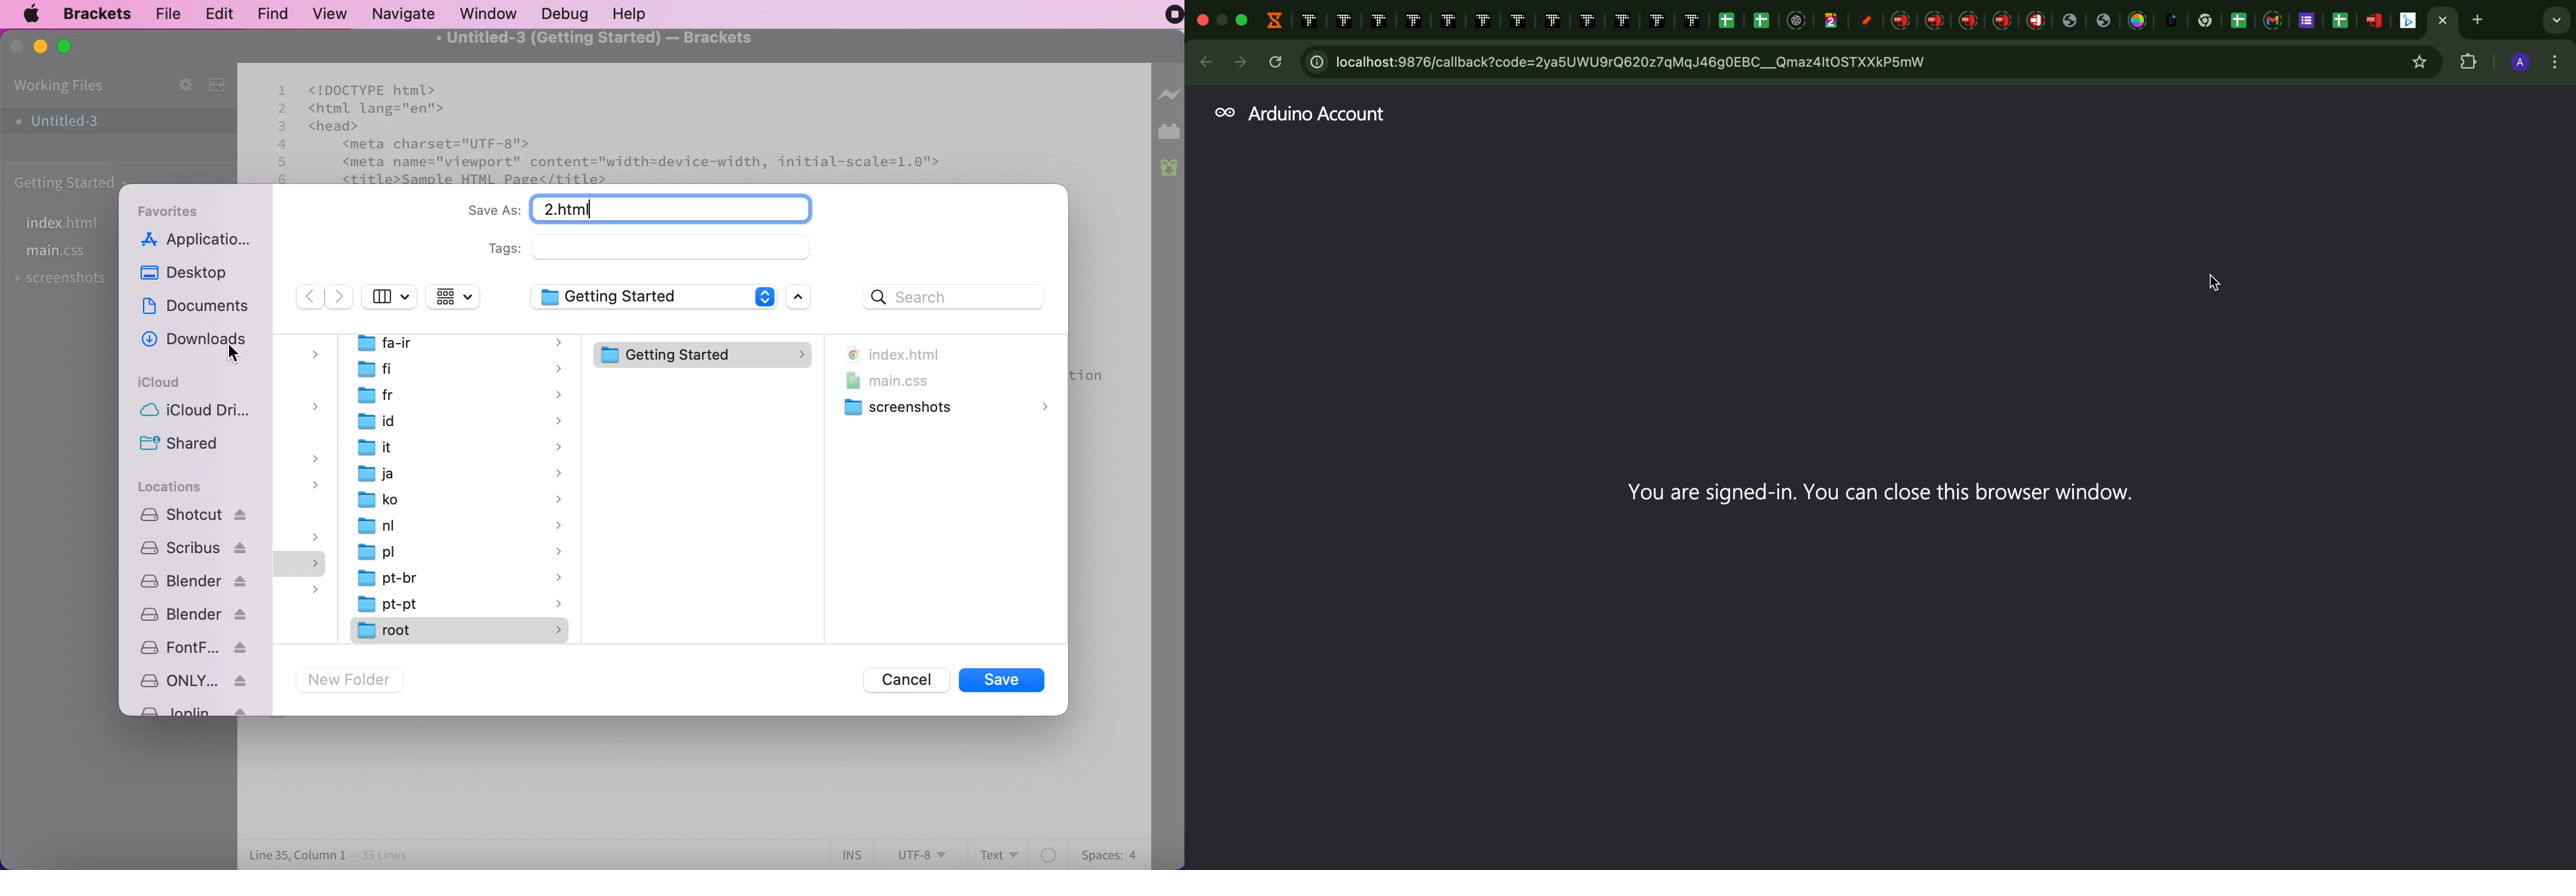 This screenshot has width=2576, height=896. What do you see at coordinates (1867, 62) in the screenshot?
I see `URL` at bounding box center [1867, 62].